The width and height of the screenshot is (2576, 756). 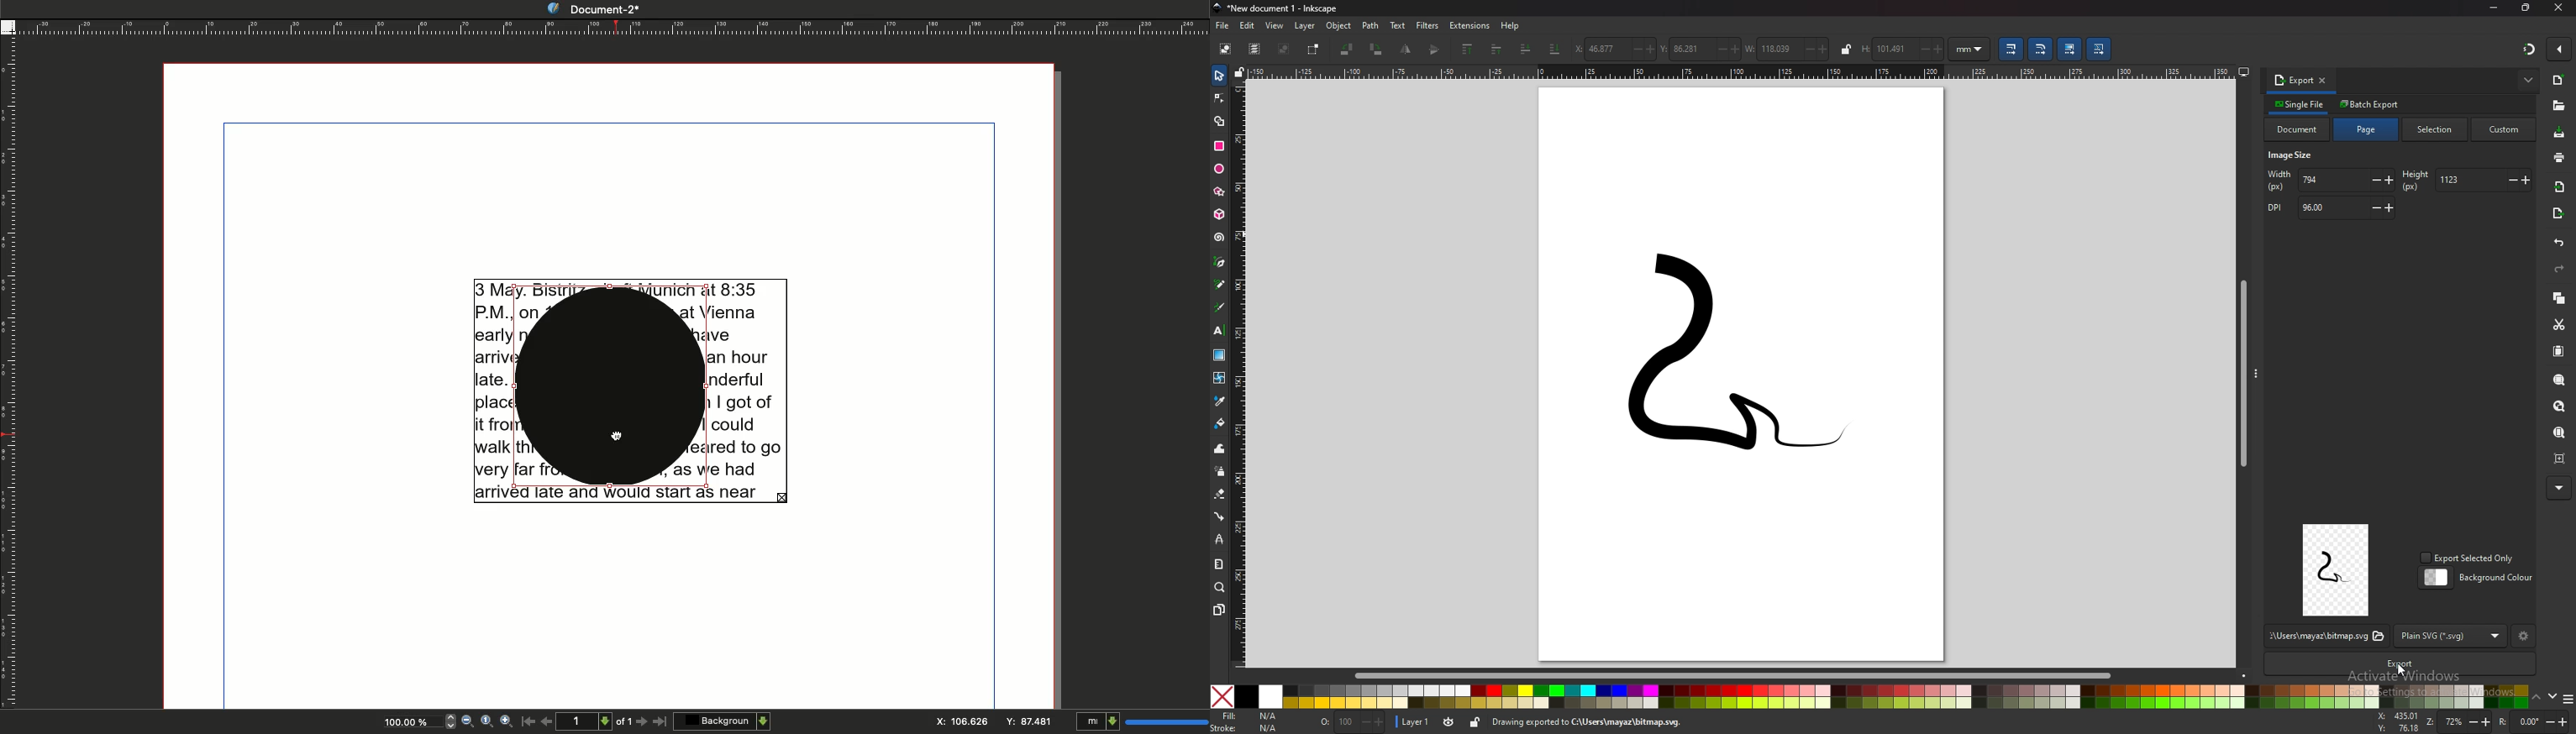 I want to click on rotate 90 degree ccw, so click(x=1347, y=49).